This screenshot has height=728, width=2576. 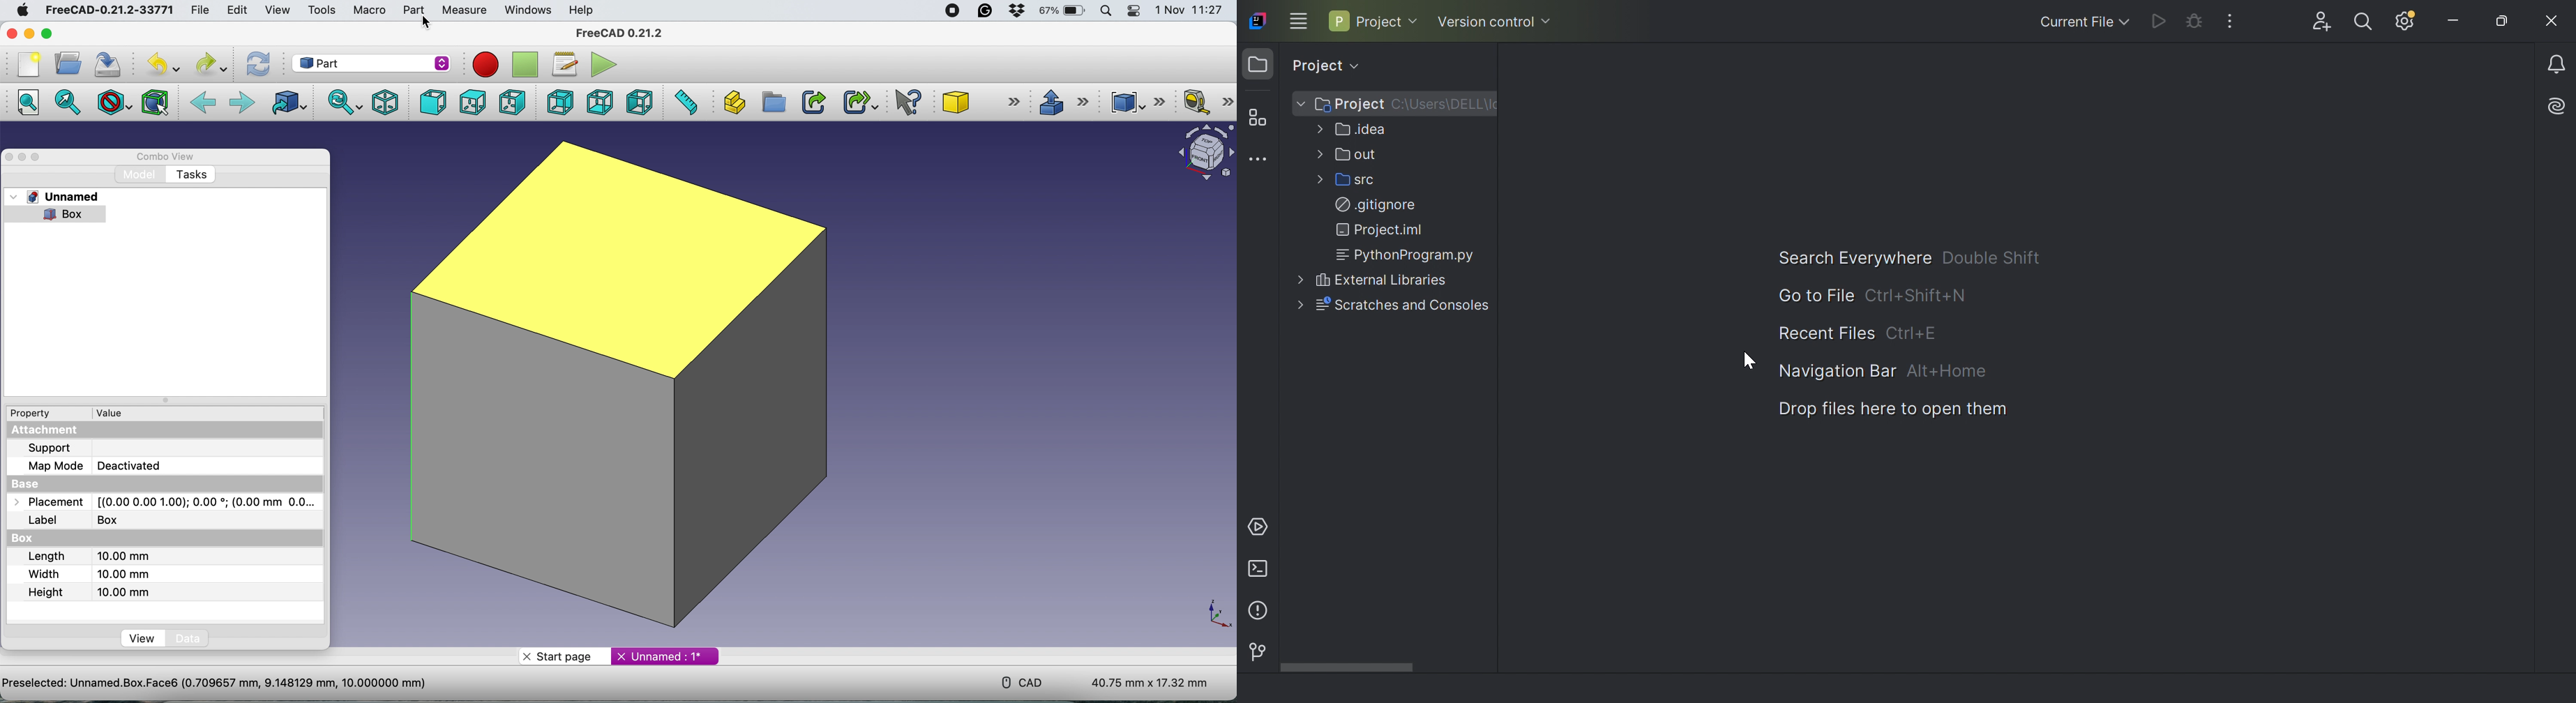 I want to click on bottom, so click(x=601, y=101).